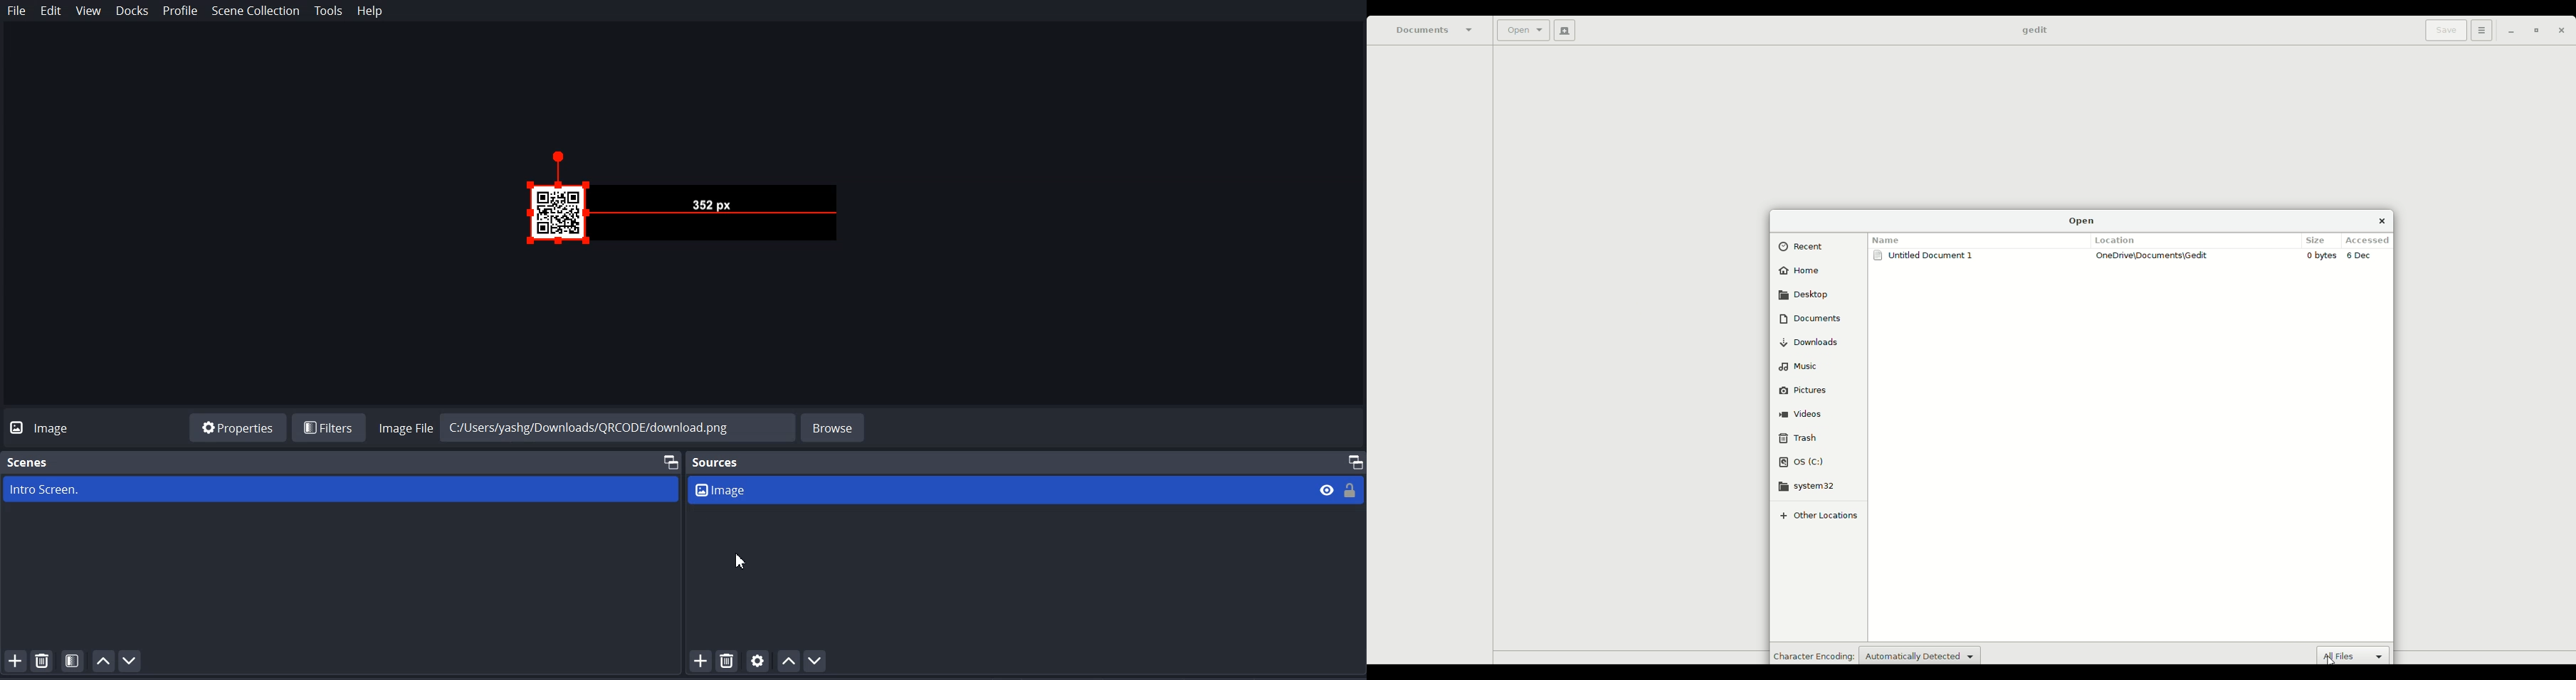 The width and height of the screenshot is (2576, 700). Describe the element at coordinates (180, 11) in the screenshot. I see `Profile` at that location.